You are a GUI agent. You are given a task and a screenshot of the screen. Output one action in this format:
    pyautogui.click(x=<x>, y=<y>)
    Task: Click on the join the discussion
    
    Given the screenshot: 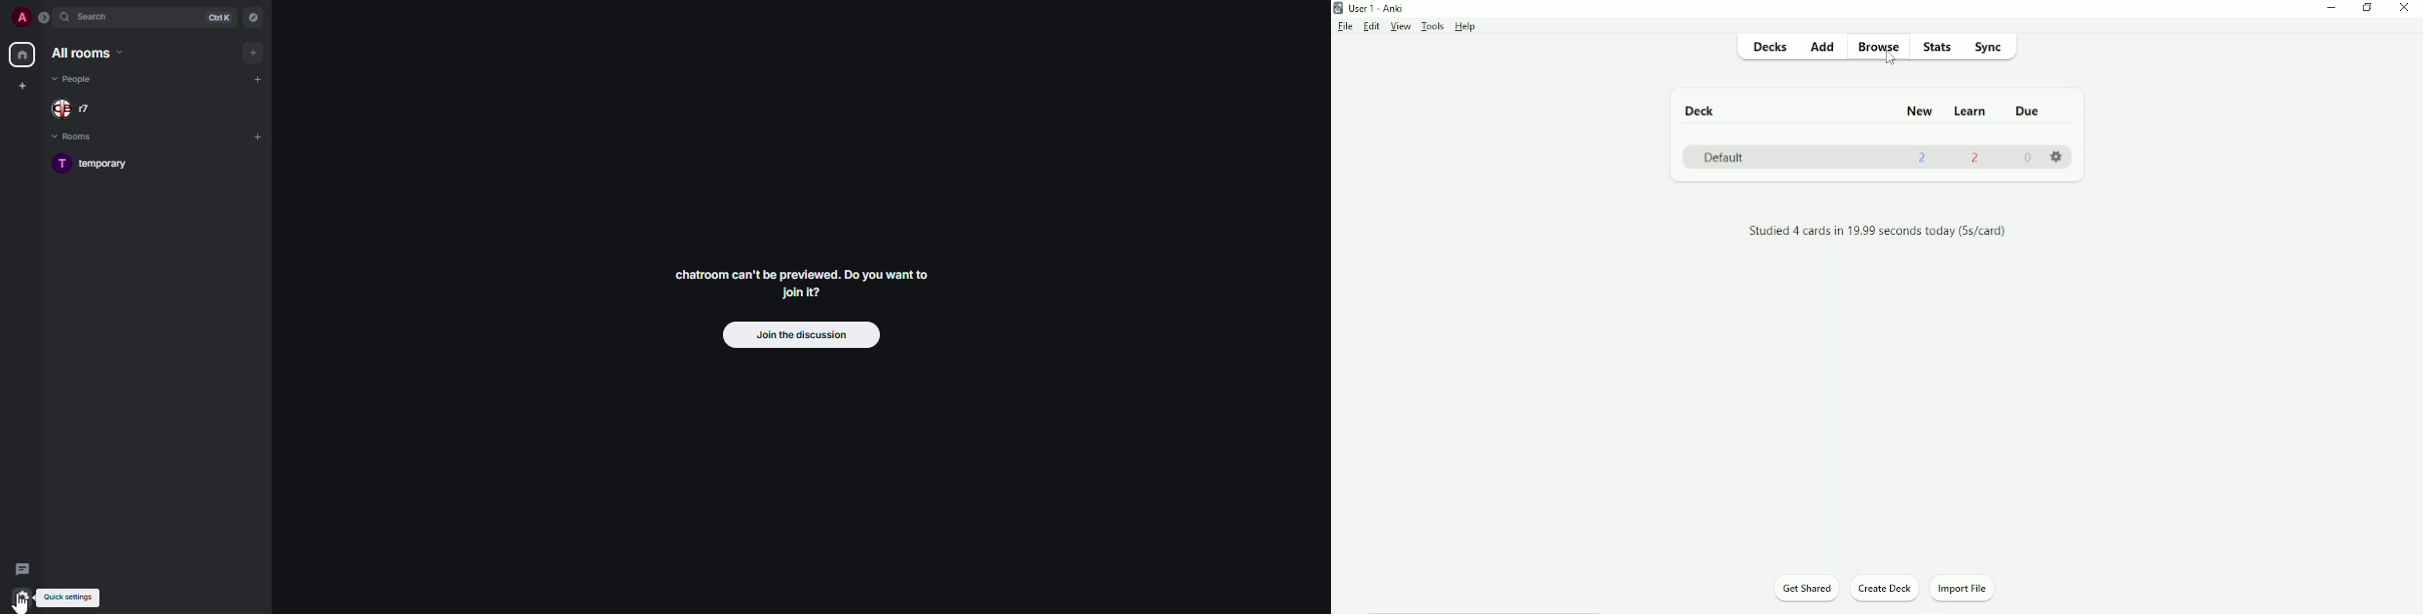 What is the action you would take?
    pyautogui.click(x=801, y=333)
    